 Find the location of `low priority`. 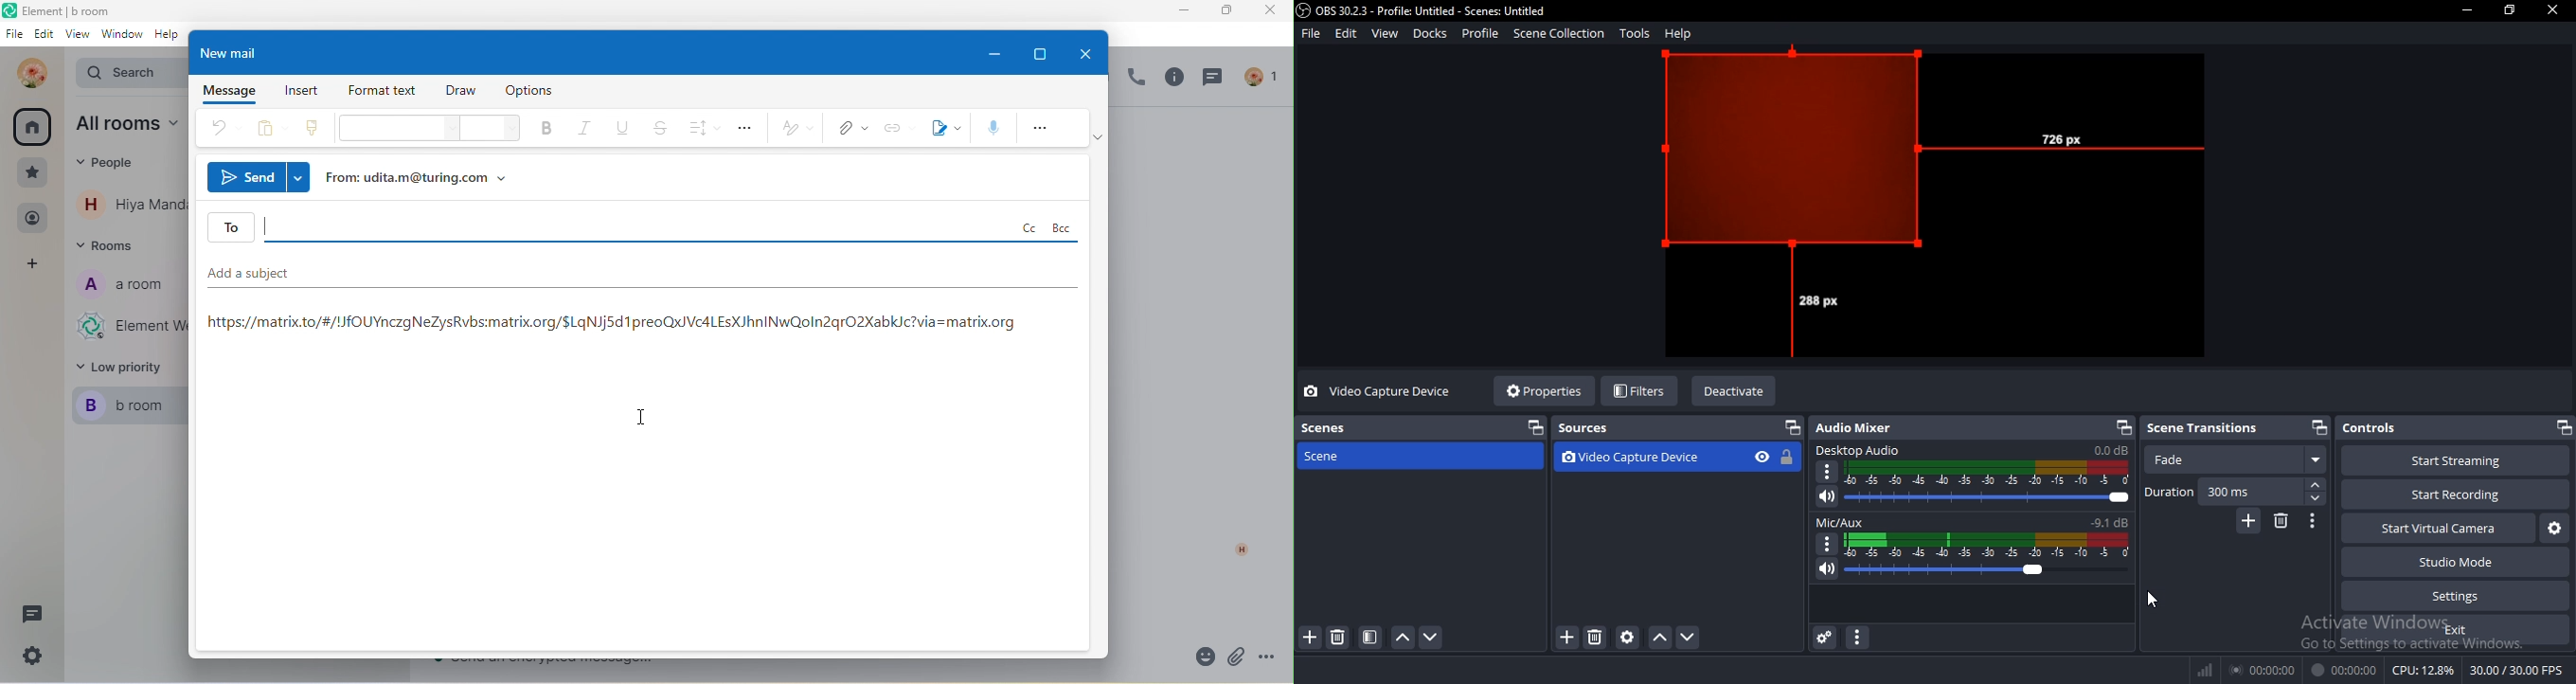

low priority is located at coordinates (125, 369).